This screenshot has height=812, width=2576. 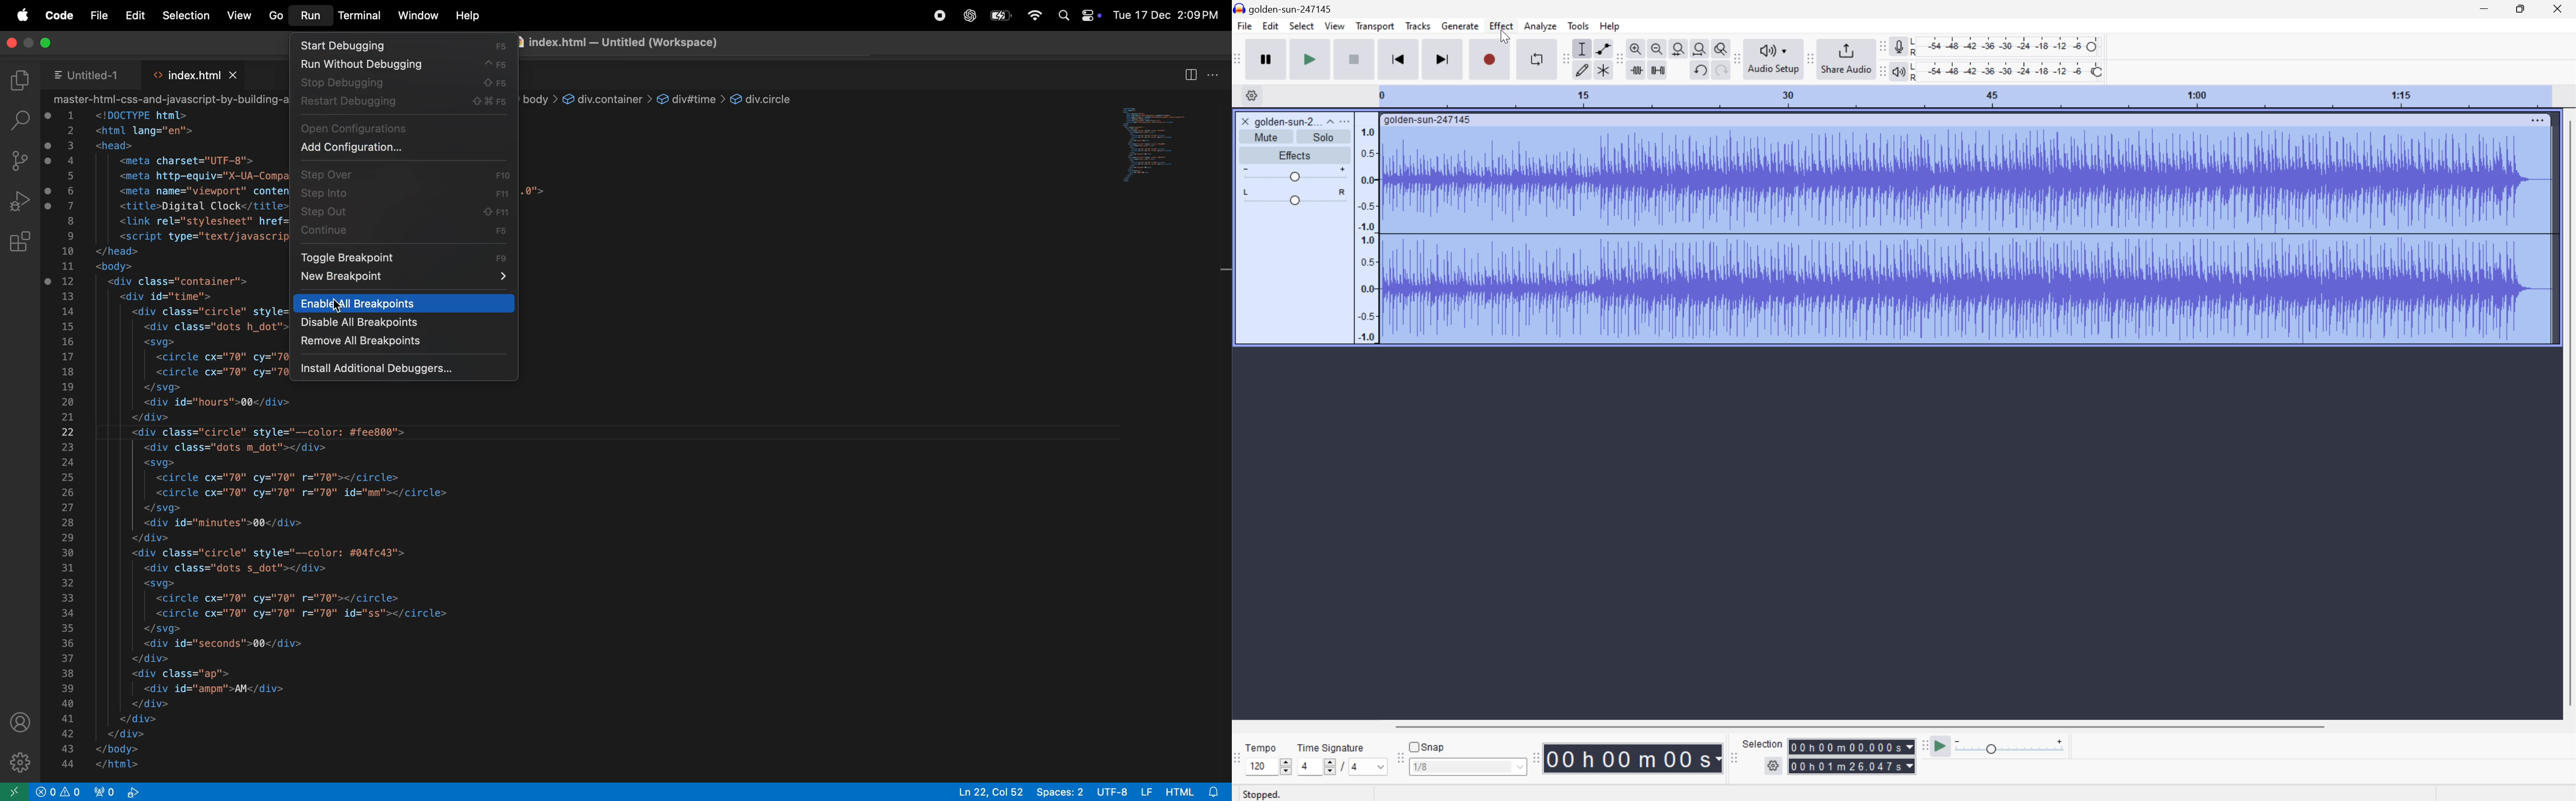 I want to click on view, so click(x=240, y=15).